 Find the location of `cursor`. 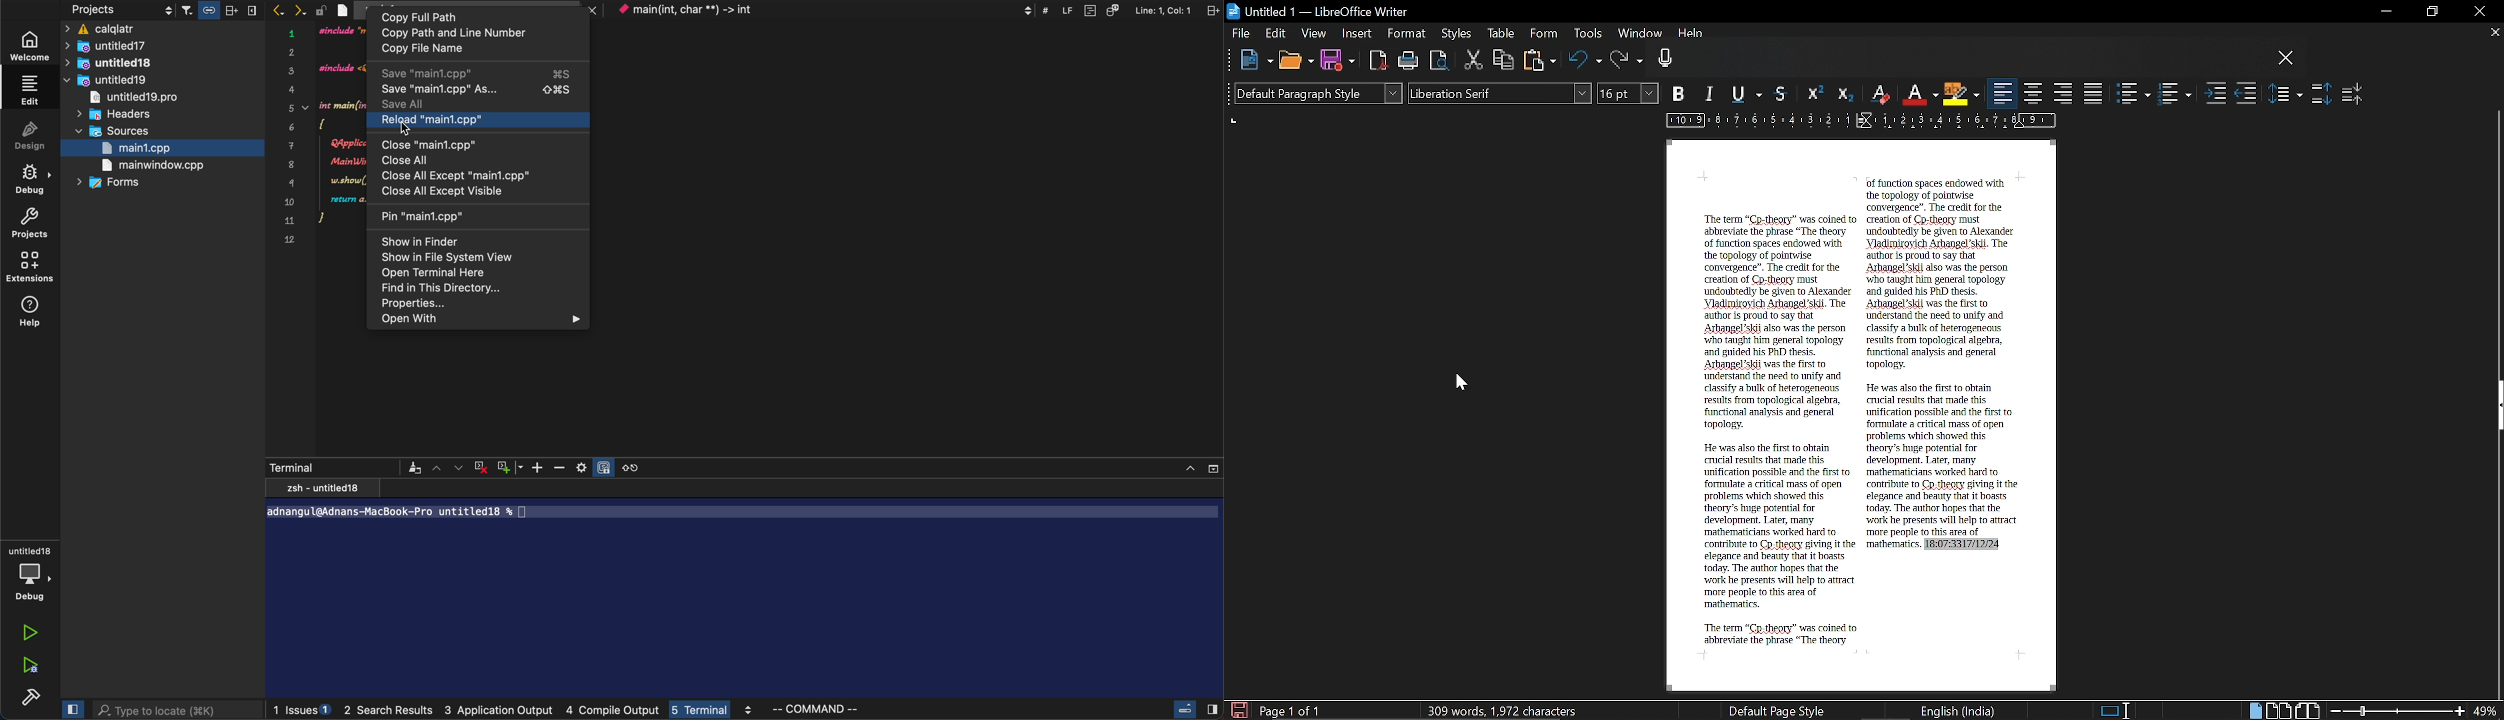

cursor is located at coordinates (1462, 383).